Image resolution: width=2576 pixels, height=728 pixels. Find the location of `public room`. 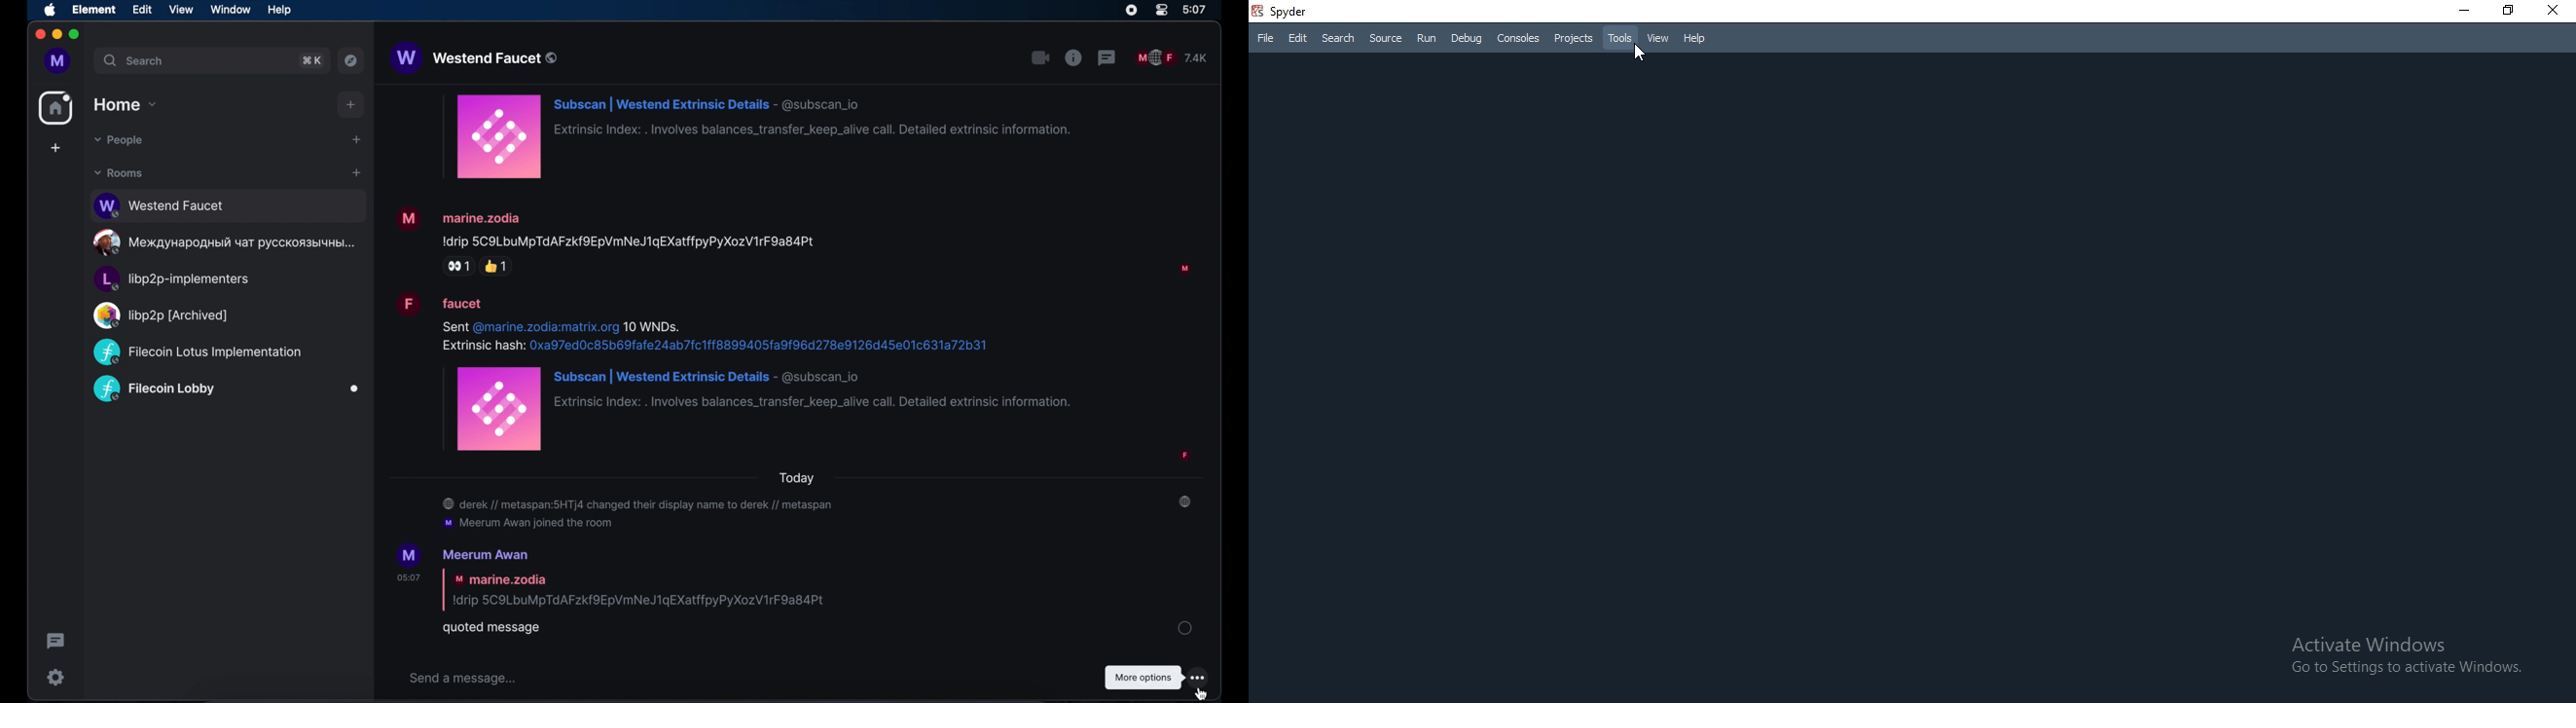

public room is located at coordinates (159, 315).